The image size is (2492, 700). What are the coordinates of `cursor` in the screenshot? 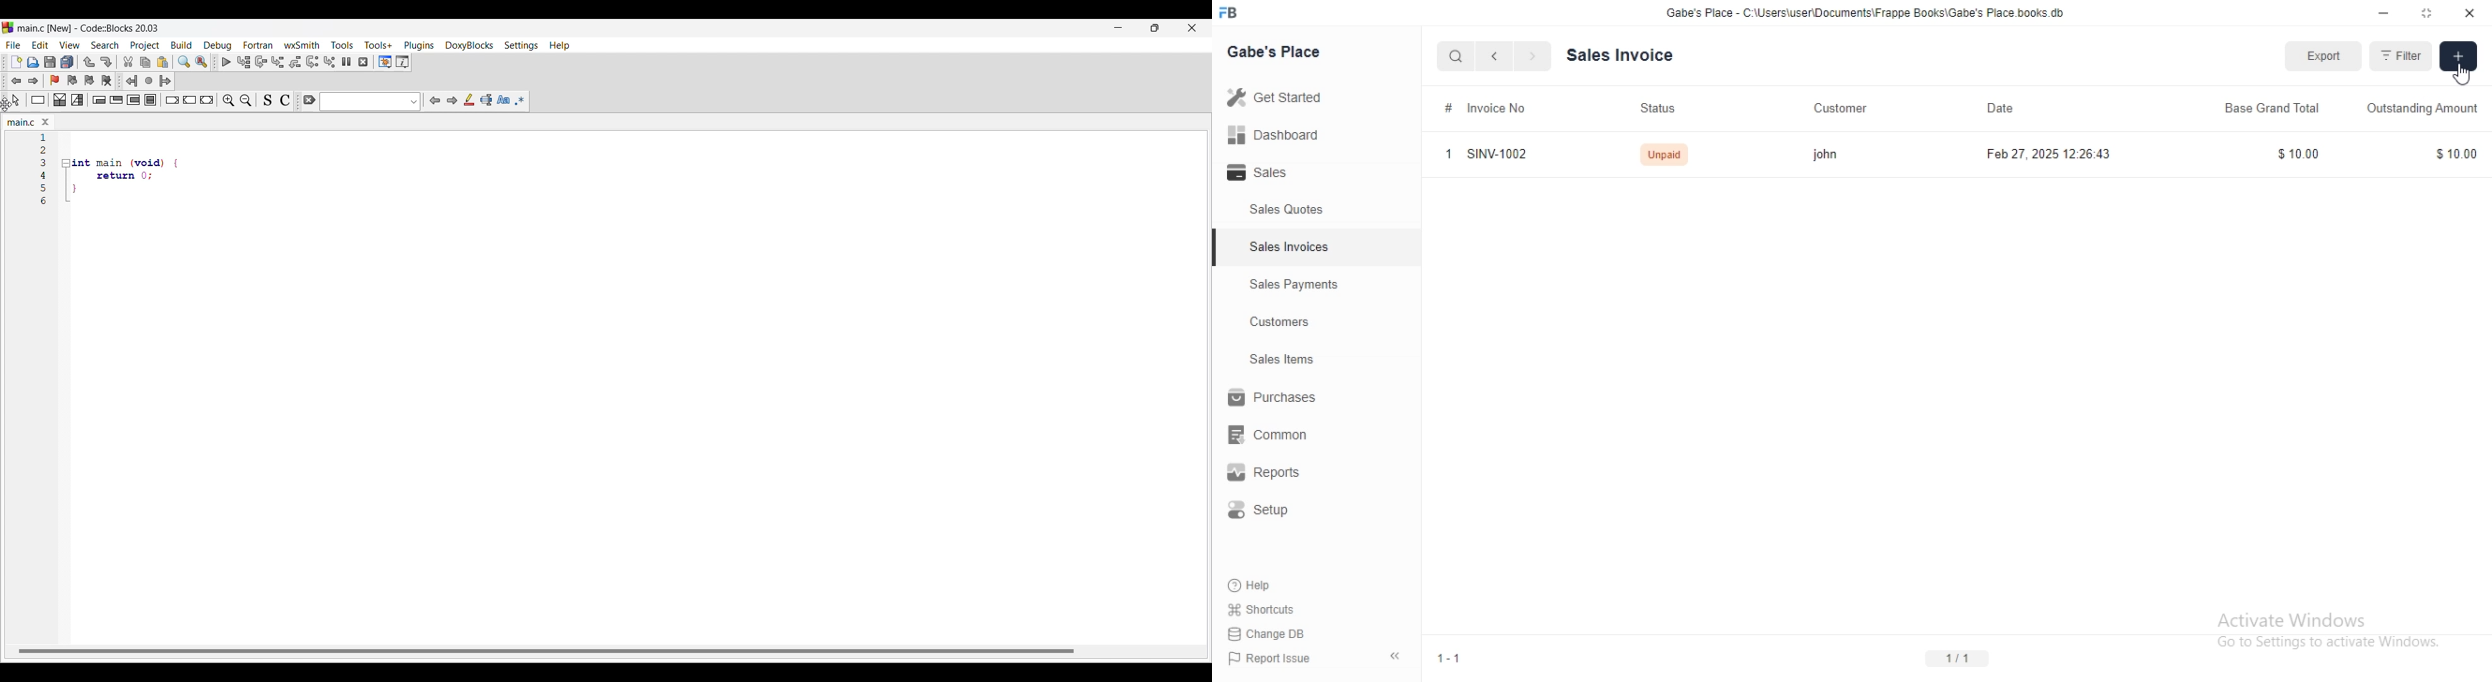 It's located at (1446, 56).